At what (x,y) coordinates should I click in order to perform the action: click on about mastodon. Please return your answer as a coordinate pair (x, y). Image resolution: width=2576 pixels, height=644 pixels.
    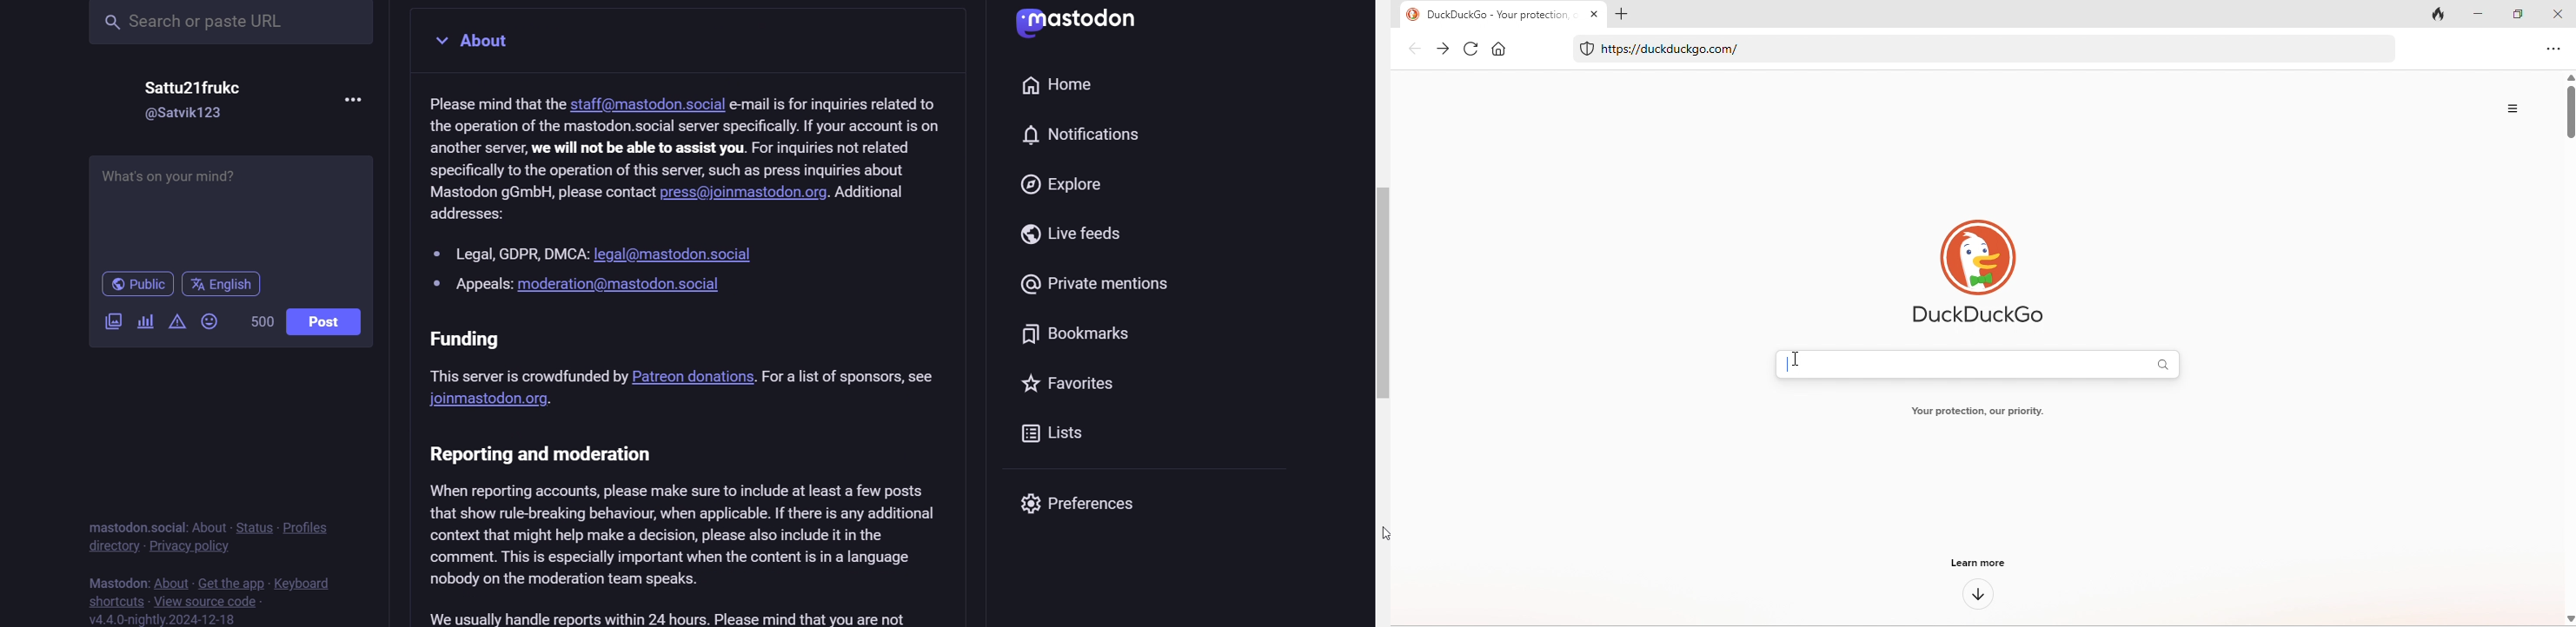
    Looking at the image, I should click on (696, 148).